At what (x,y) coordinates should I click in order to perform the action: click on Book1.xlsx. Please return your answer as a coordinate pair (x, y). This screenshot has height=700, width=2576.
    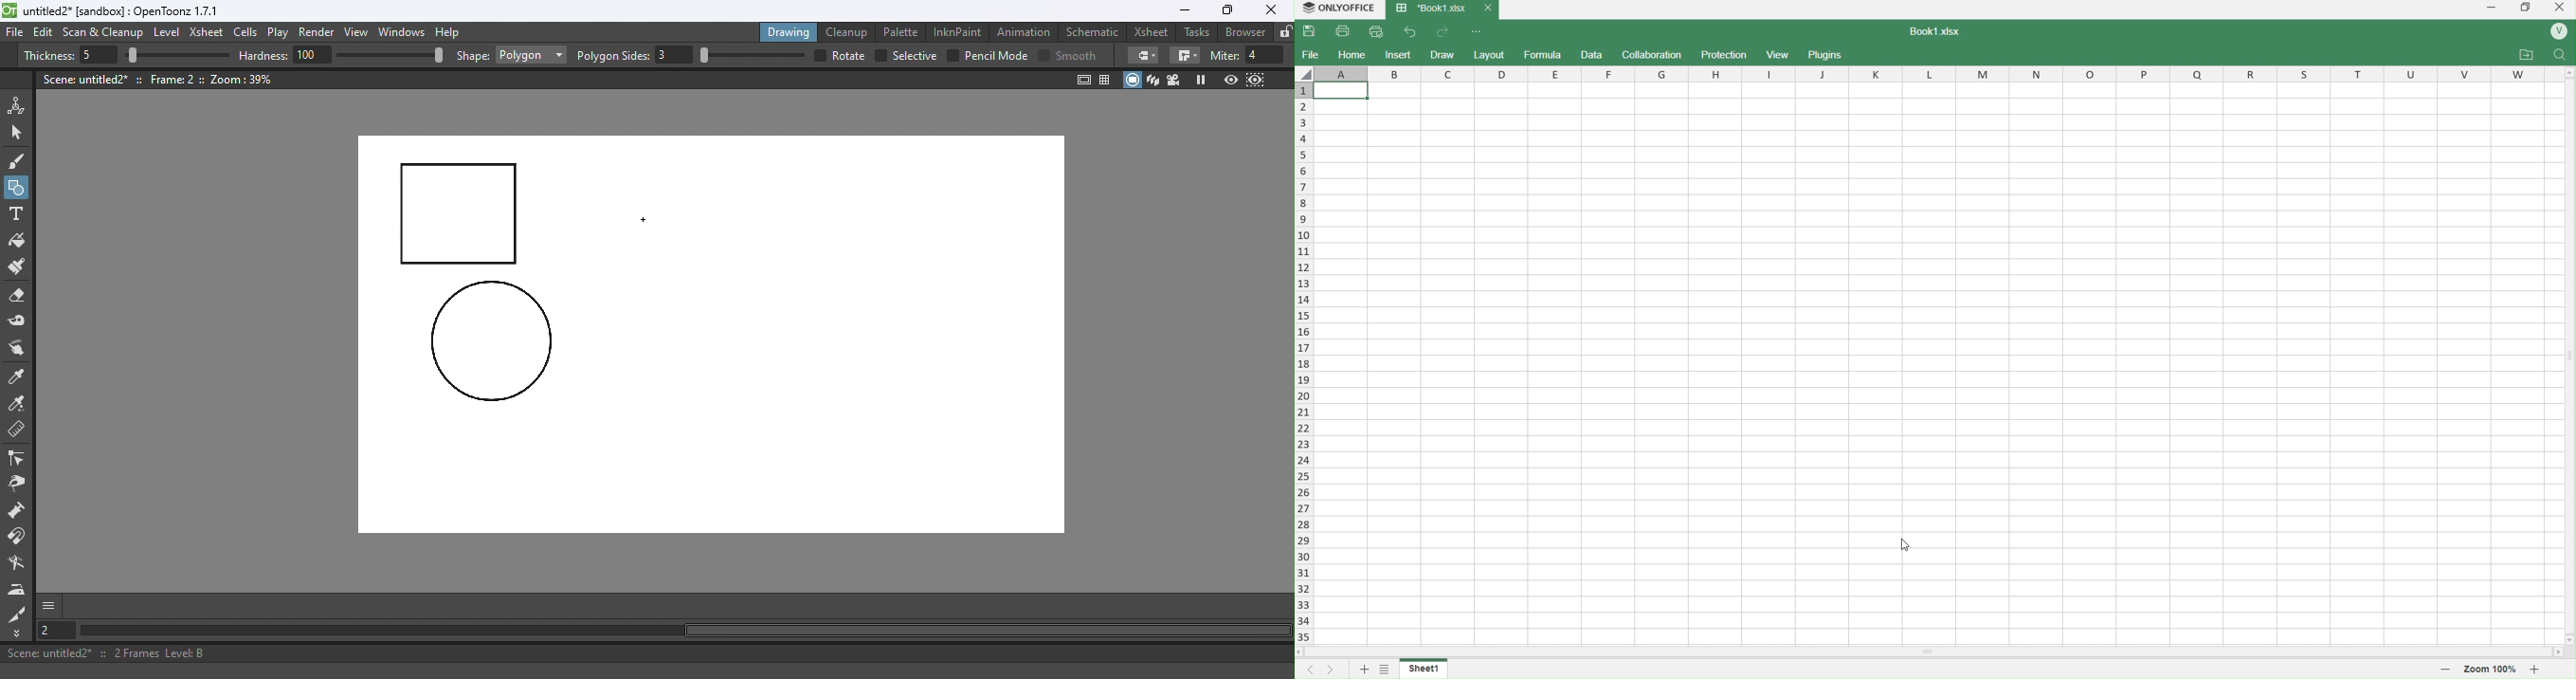
    Looking at the image, I should click on (1430, 9).